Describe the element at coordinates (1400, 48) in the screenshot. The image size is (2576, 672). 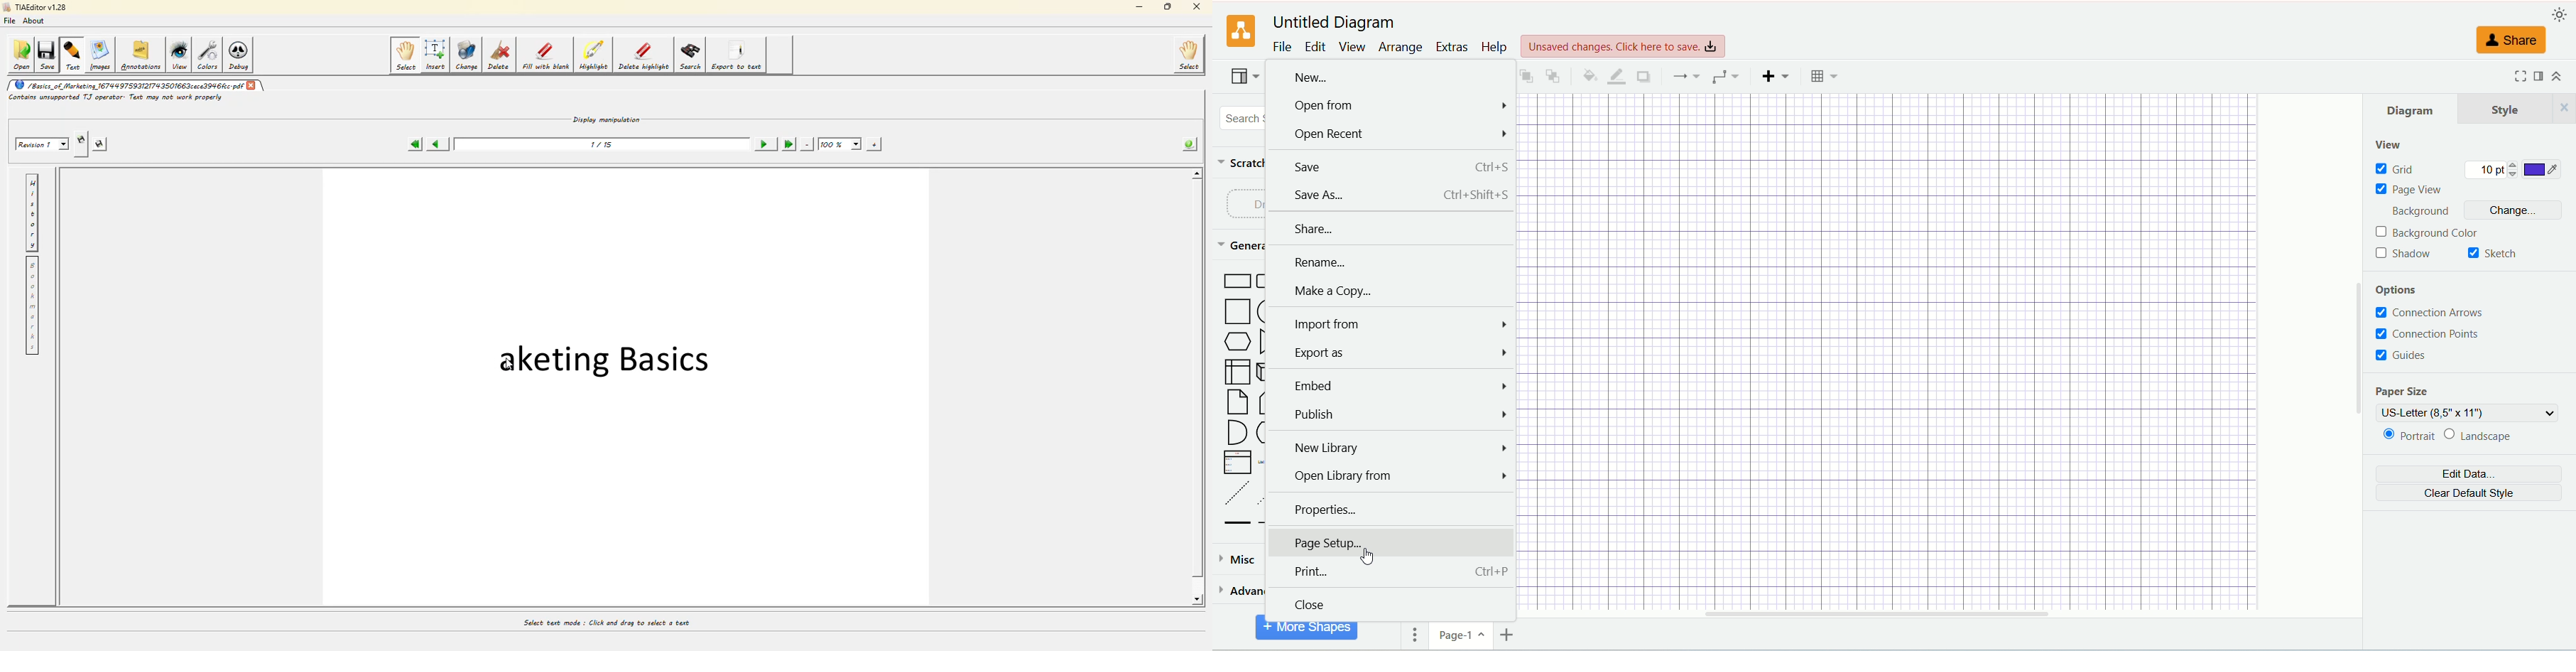
I see `arrange` at that location.